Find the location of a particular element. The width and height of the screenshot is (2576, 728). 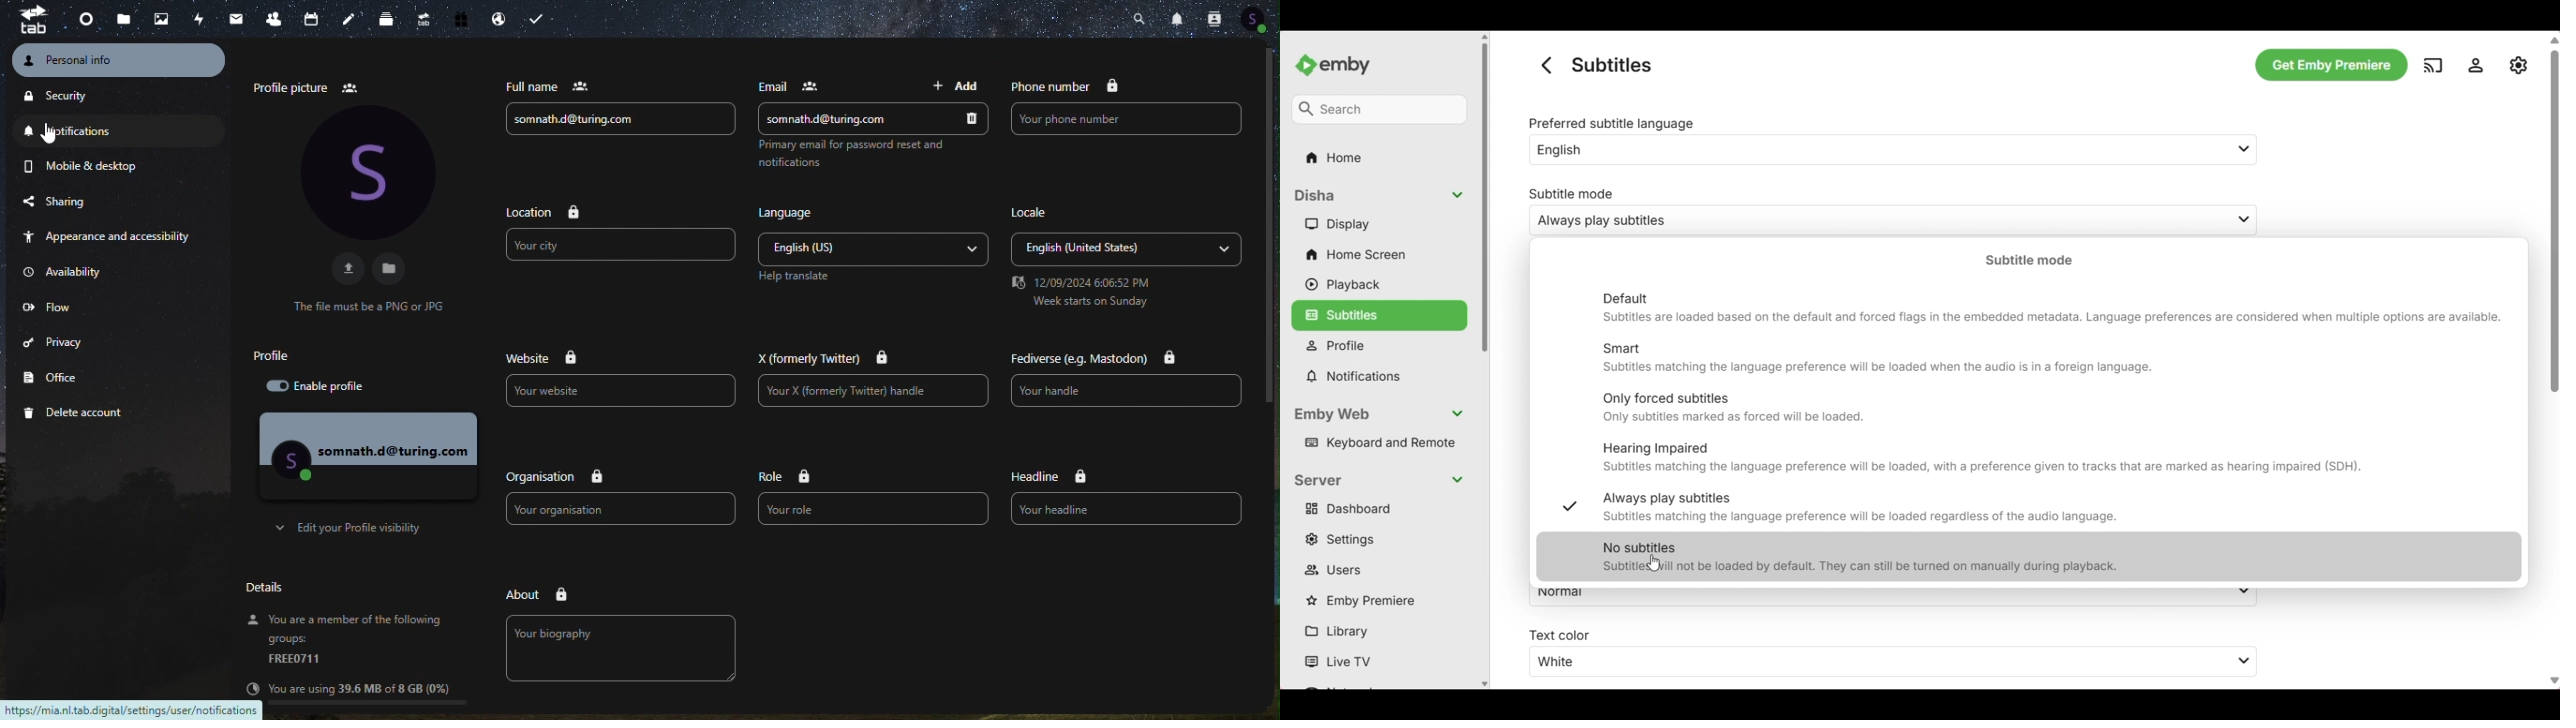

upgrade is located at coordinates (422, 20).